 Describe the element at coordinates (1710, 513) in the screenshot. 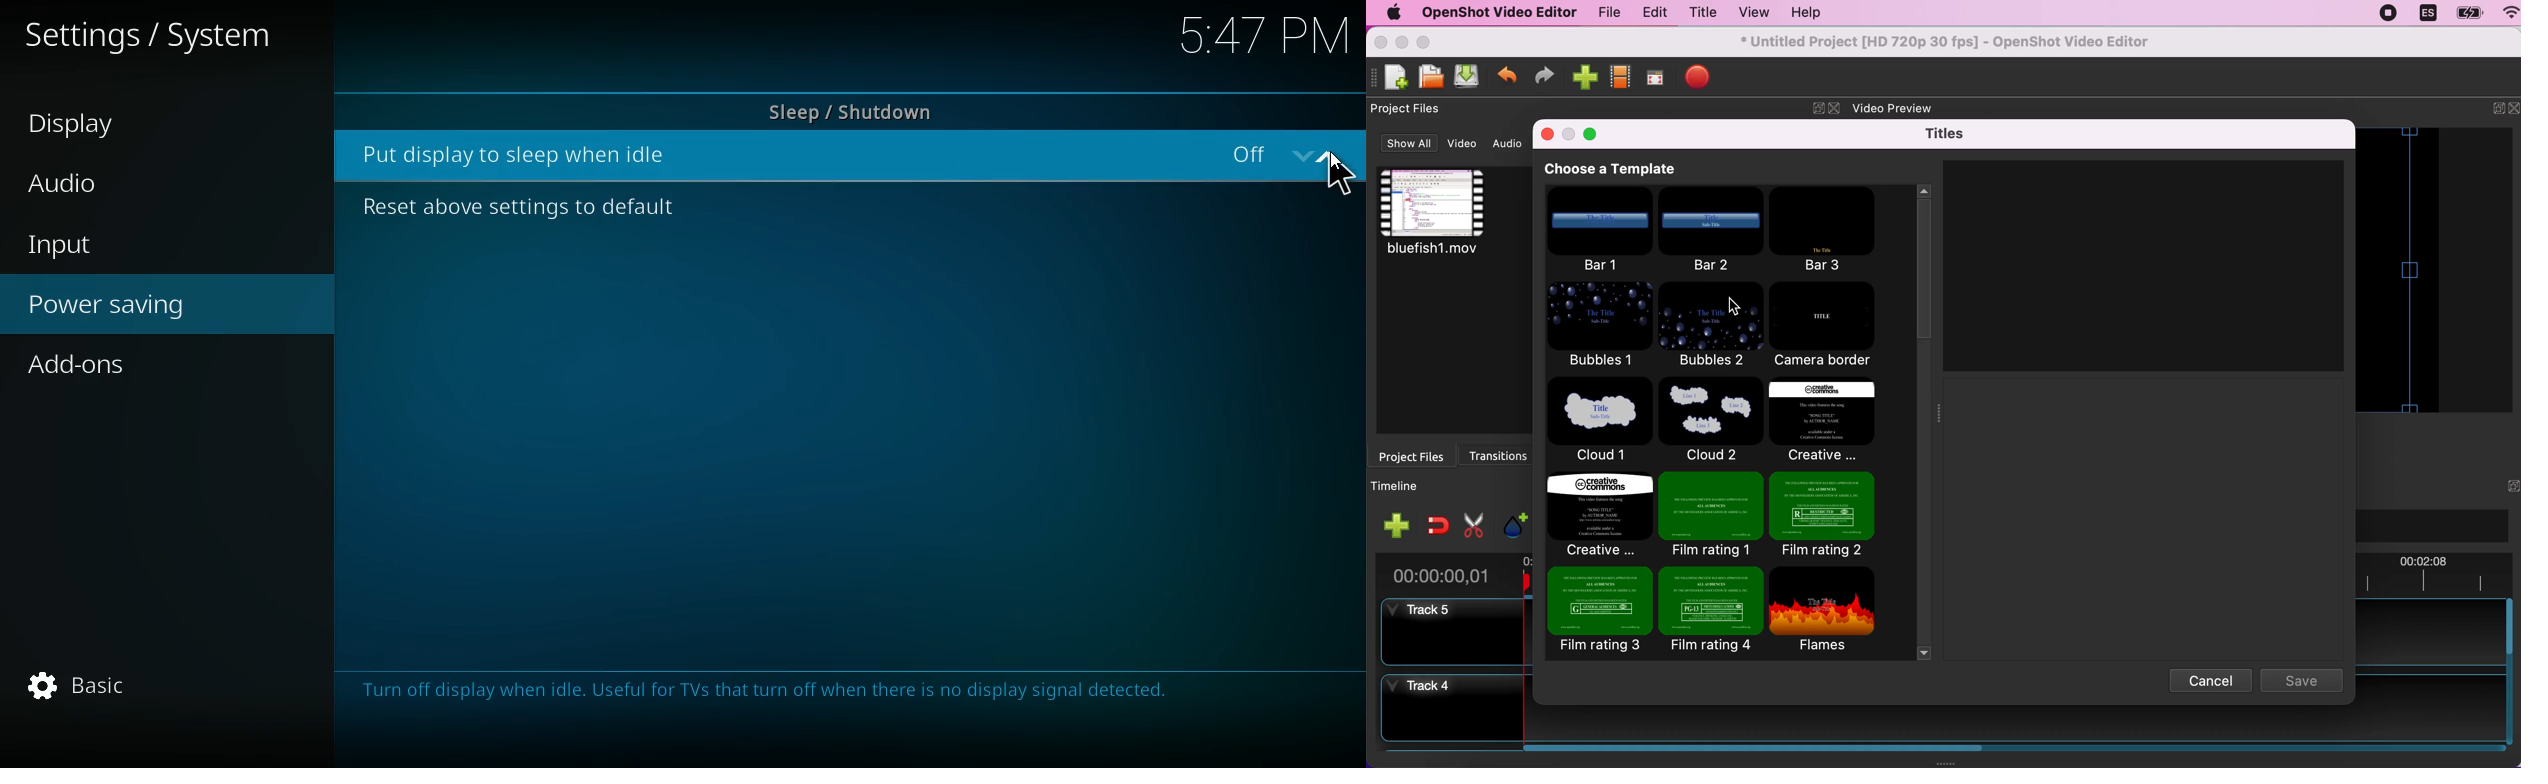

I see `film rating 1` at that location.